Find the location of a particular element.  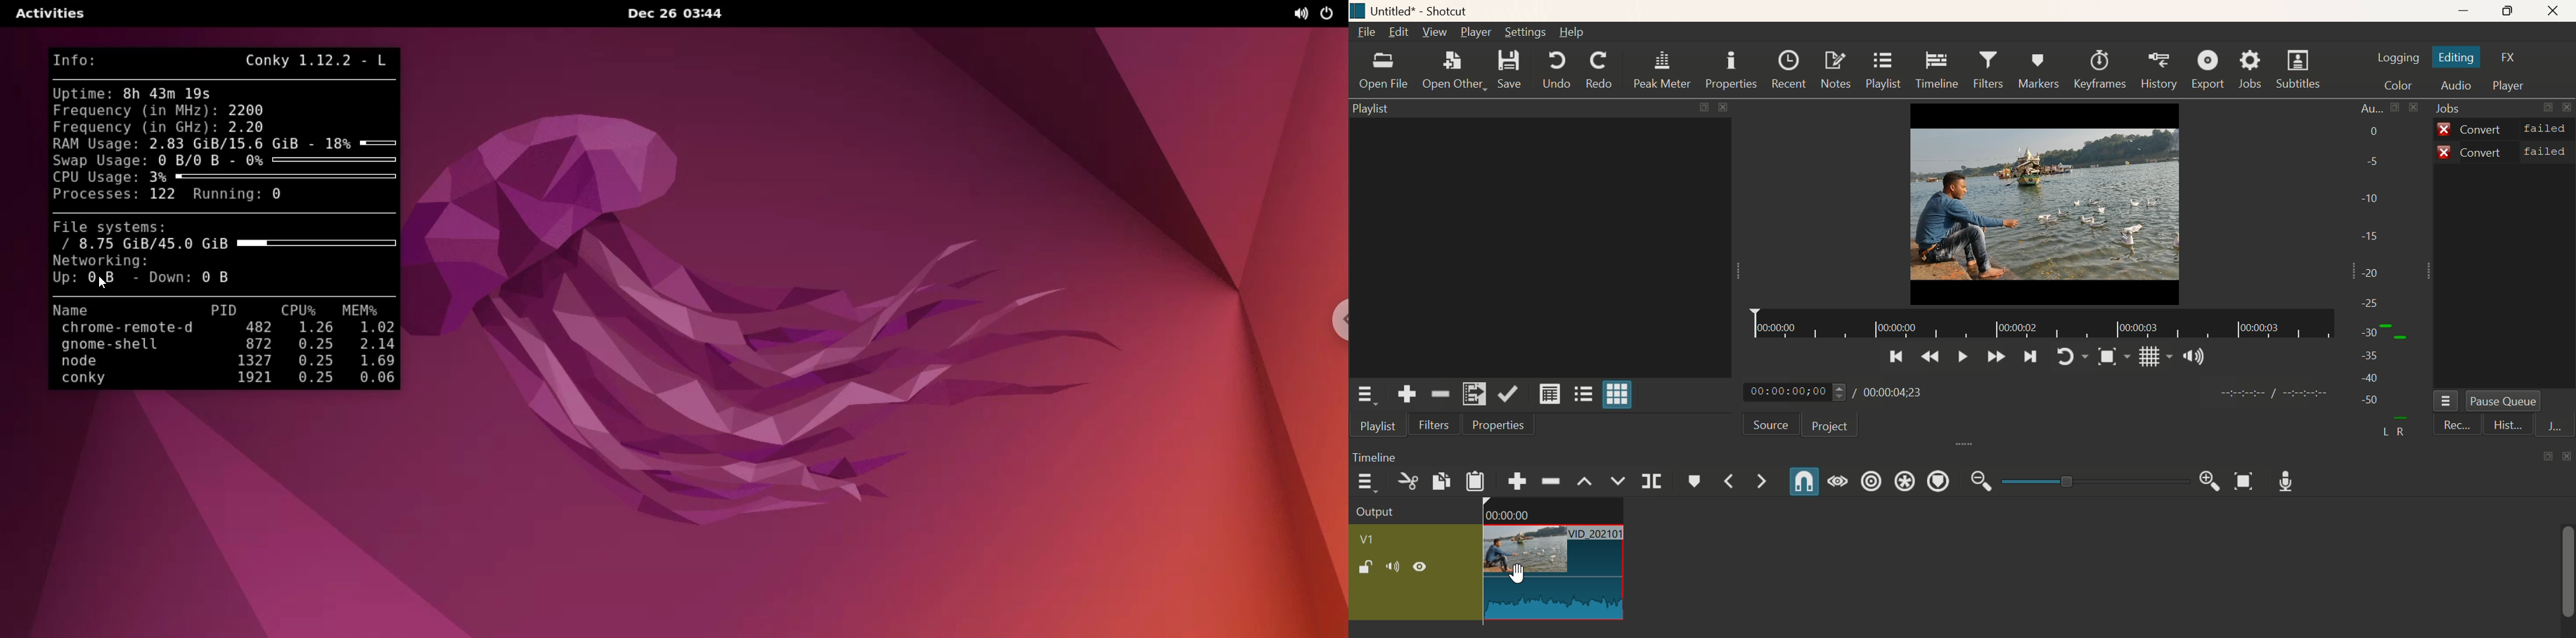

Create/Edit  Marker is located at coordinates (1695, 483).